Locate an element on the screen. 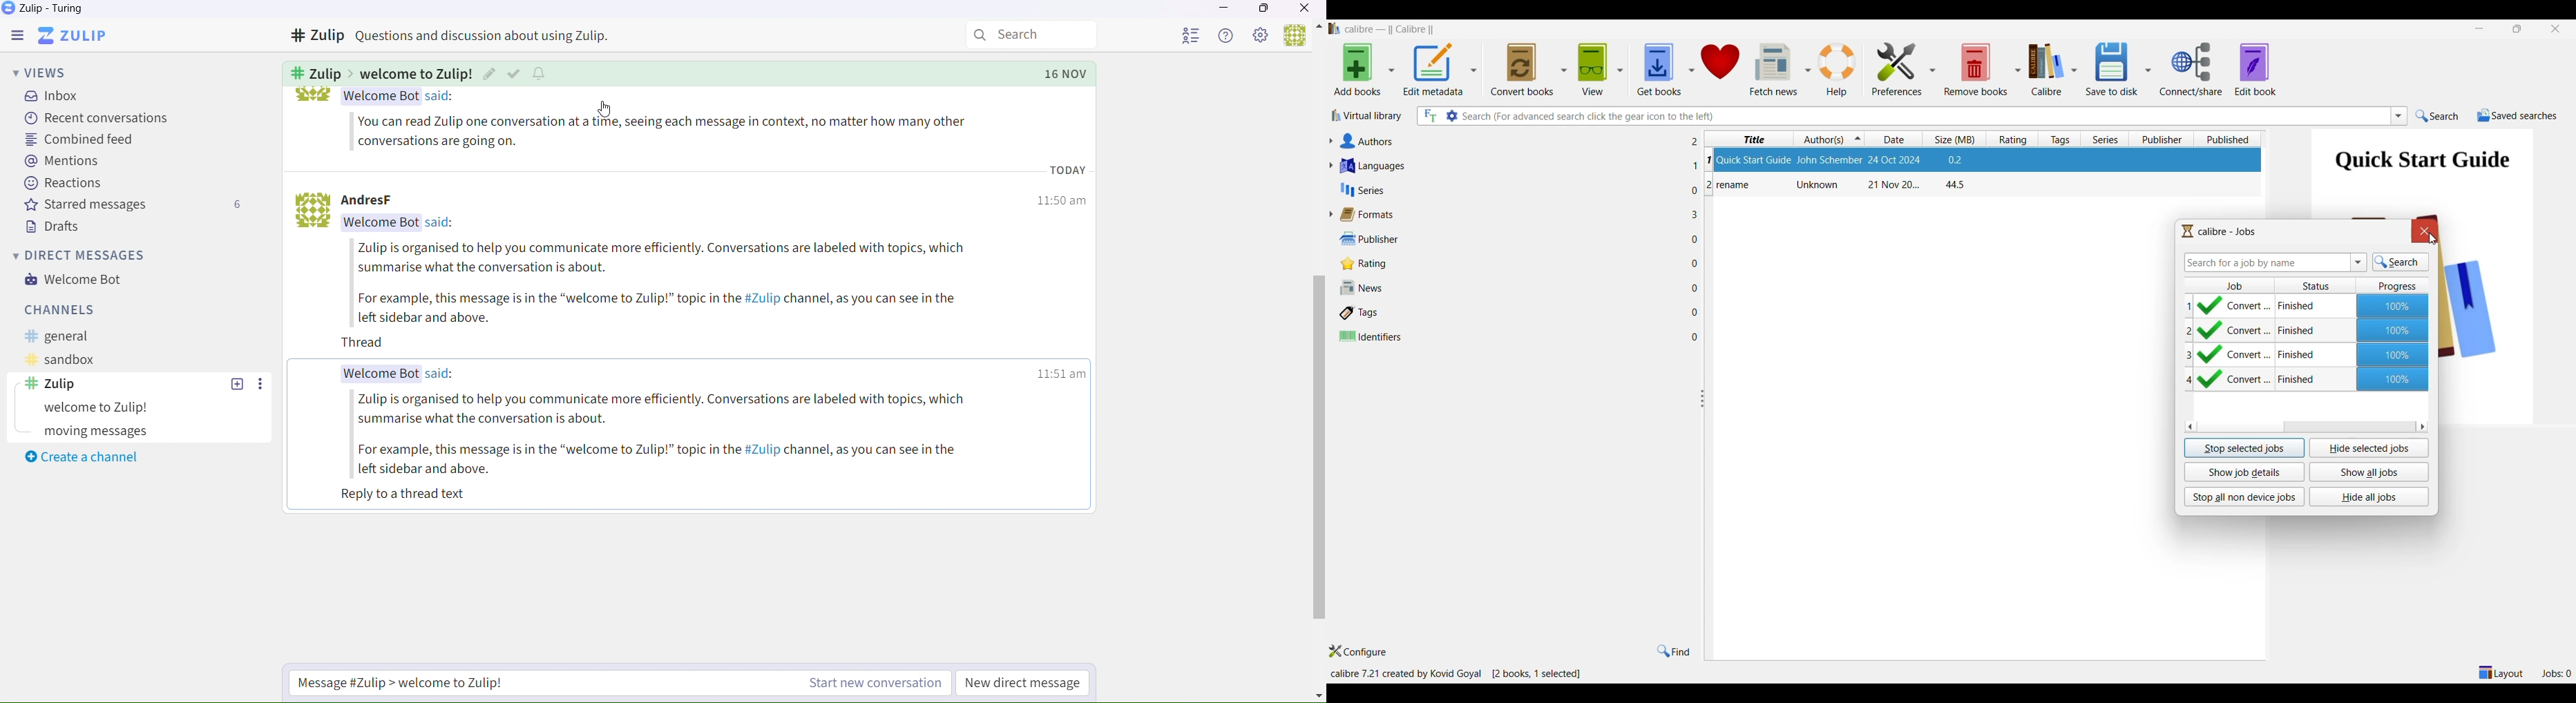 This screenshot has width=2576, height=728. Show/Hide parts of the main layout is located at coordinates (2498, 672).